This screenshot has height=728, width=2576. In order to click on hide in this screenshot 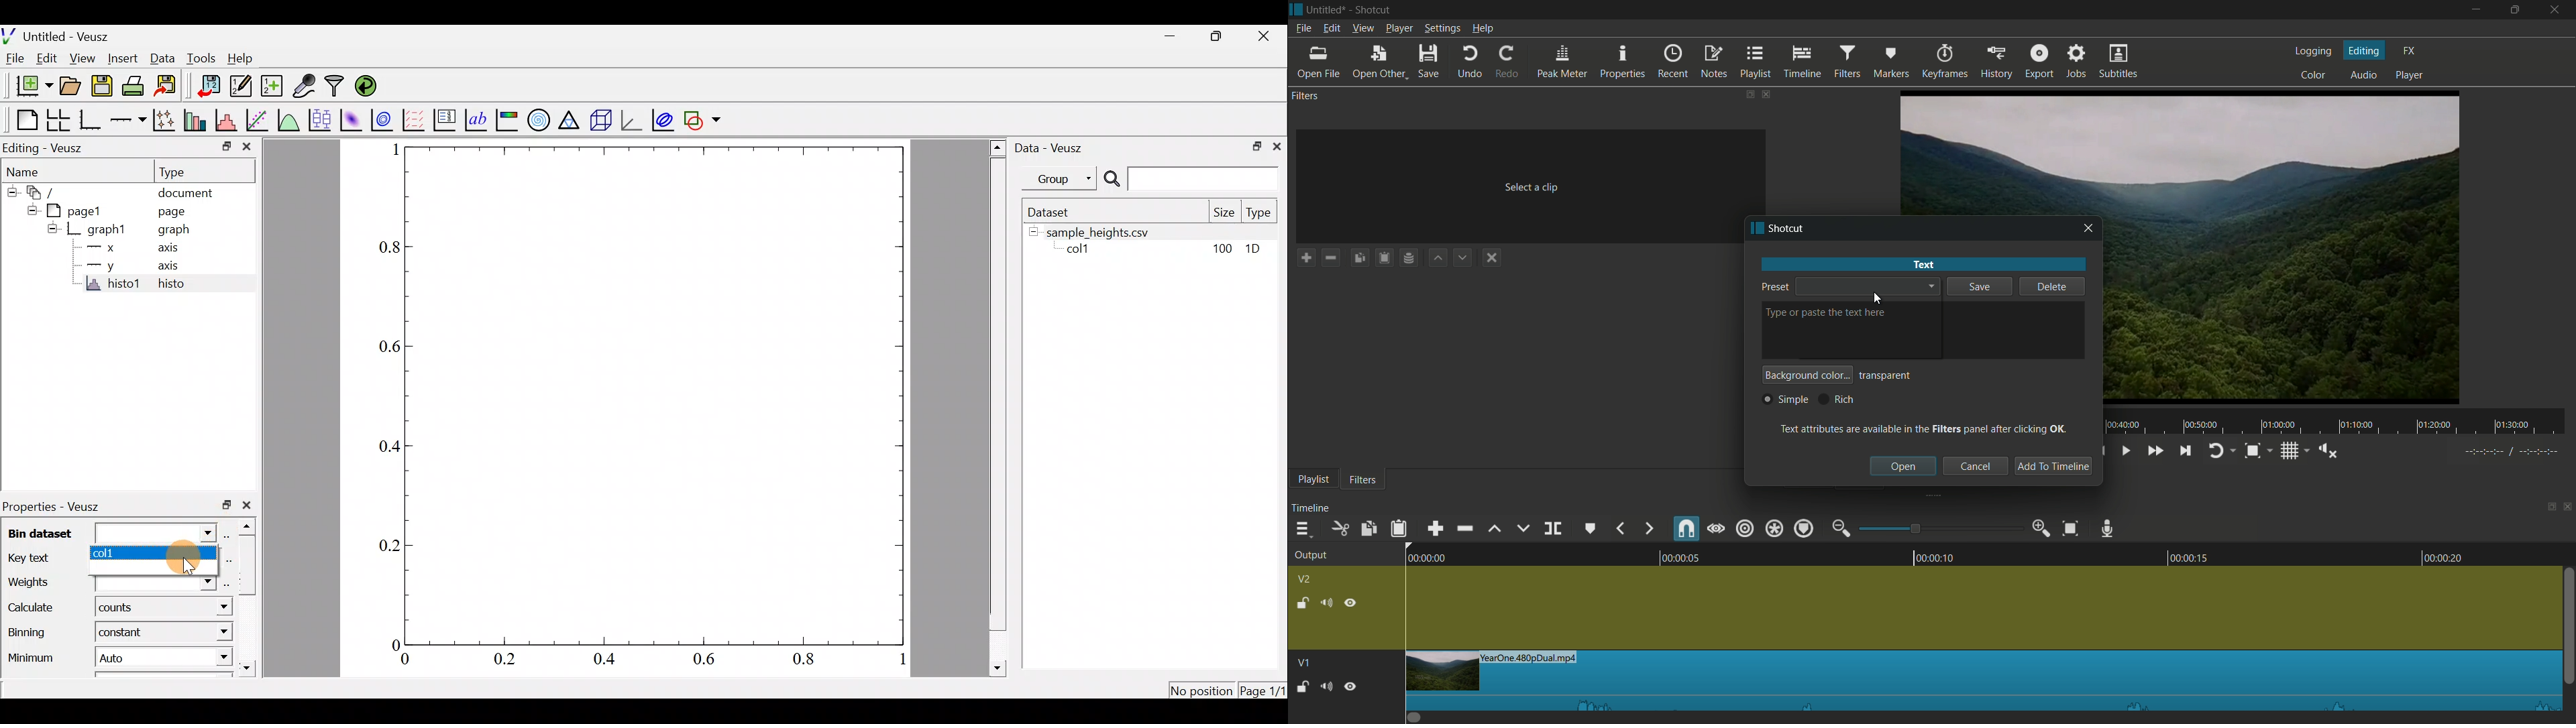, I will do `click(30, 210)`.